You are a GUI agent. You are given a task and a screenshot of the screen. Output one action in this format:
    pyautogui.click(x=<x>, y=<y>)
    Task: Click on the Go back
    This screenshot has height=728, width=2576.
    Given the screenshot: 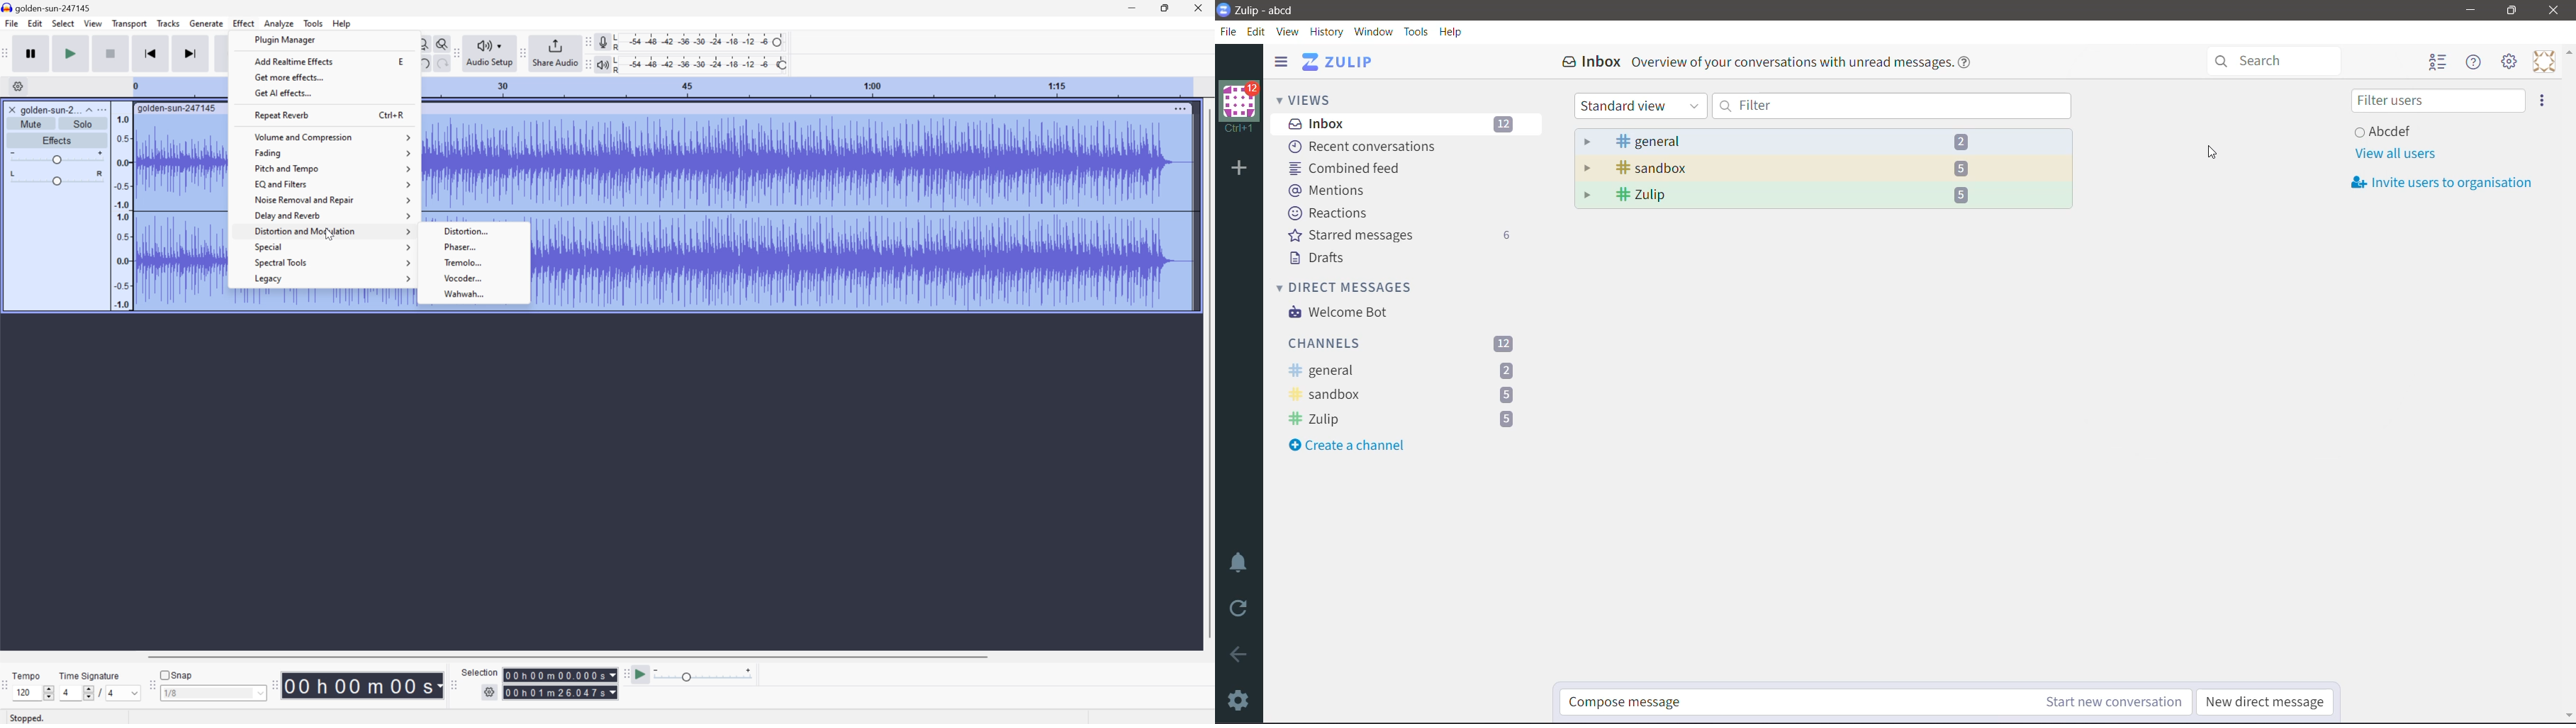 What is the action you would take?
    pyautogui.click(x=1240, y=655)
    